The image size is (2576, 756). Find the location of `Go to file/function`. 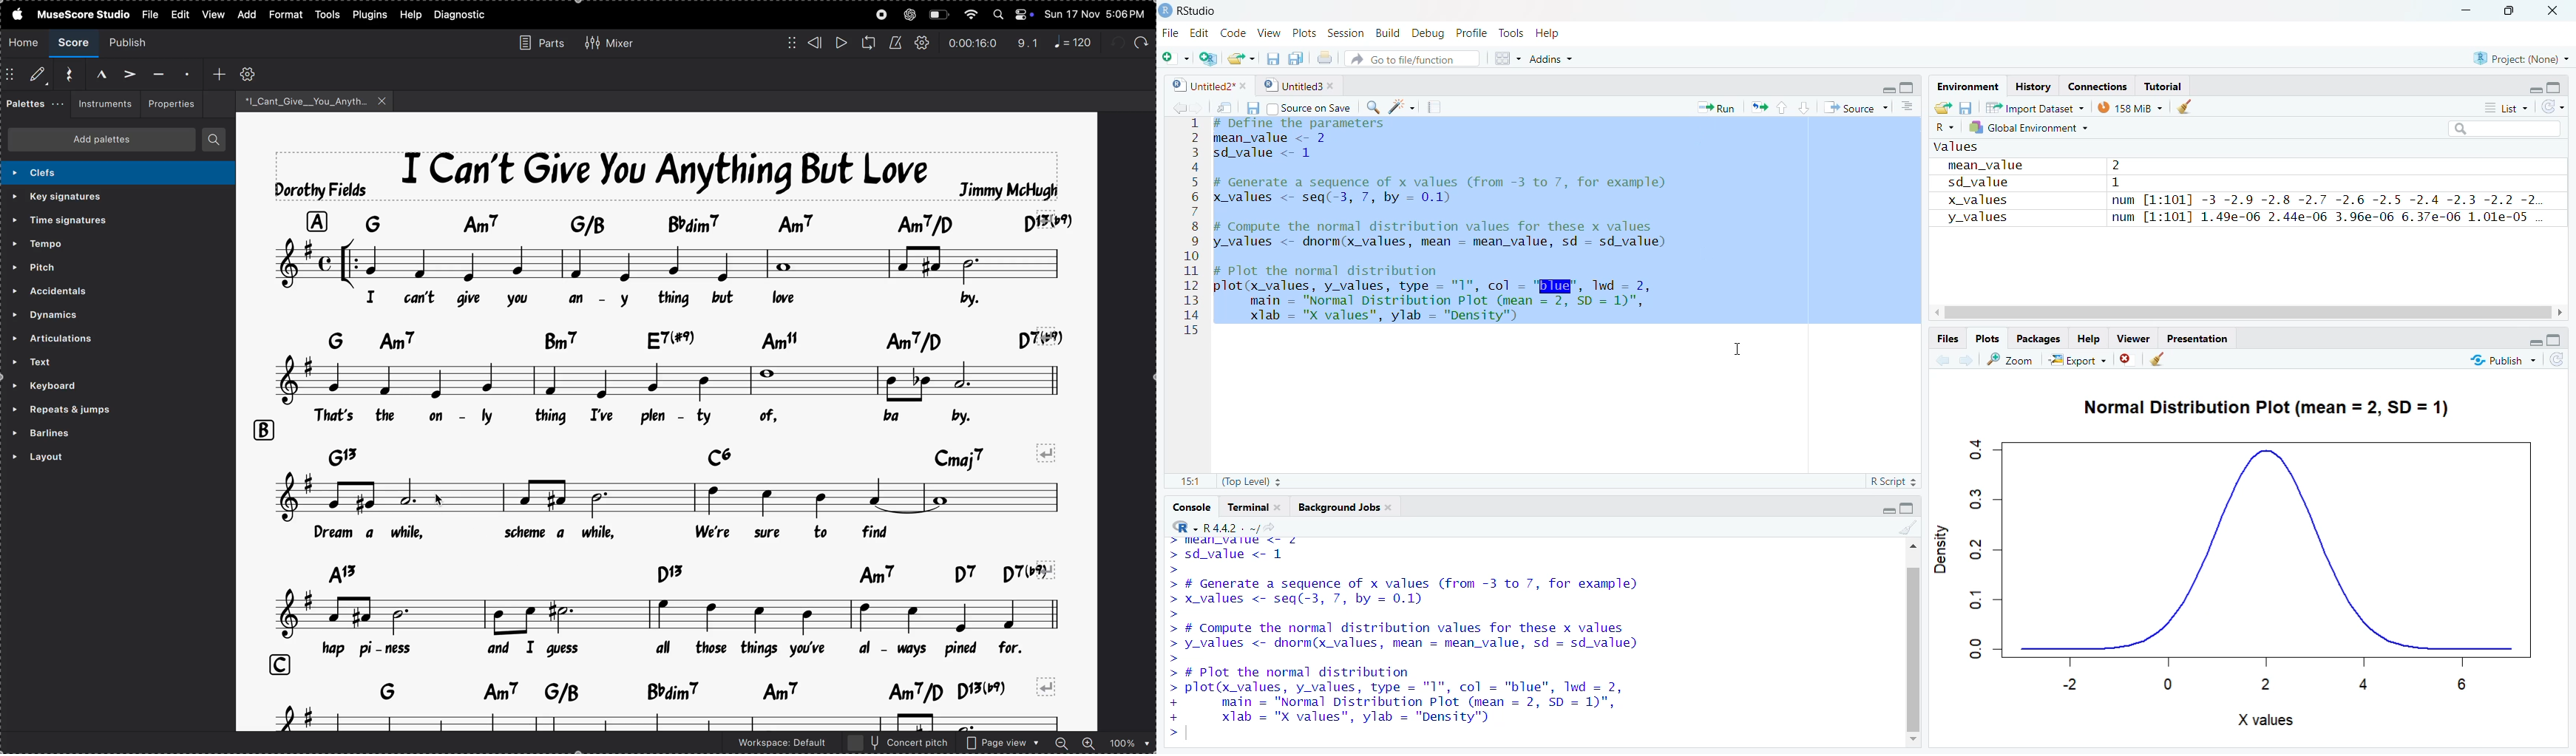

Go to file/function is located at coordinates (1416, 58).